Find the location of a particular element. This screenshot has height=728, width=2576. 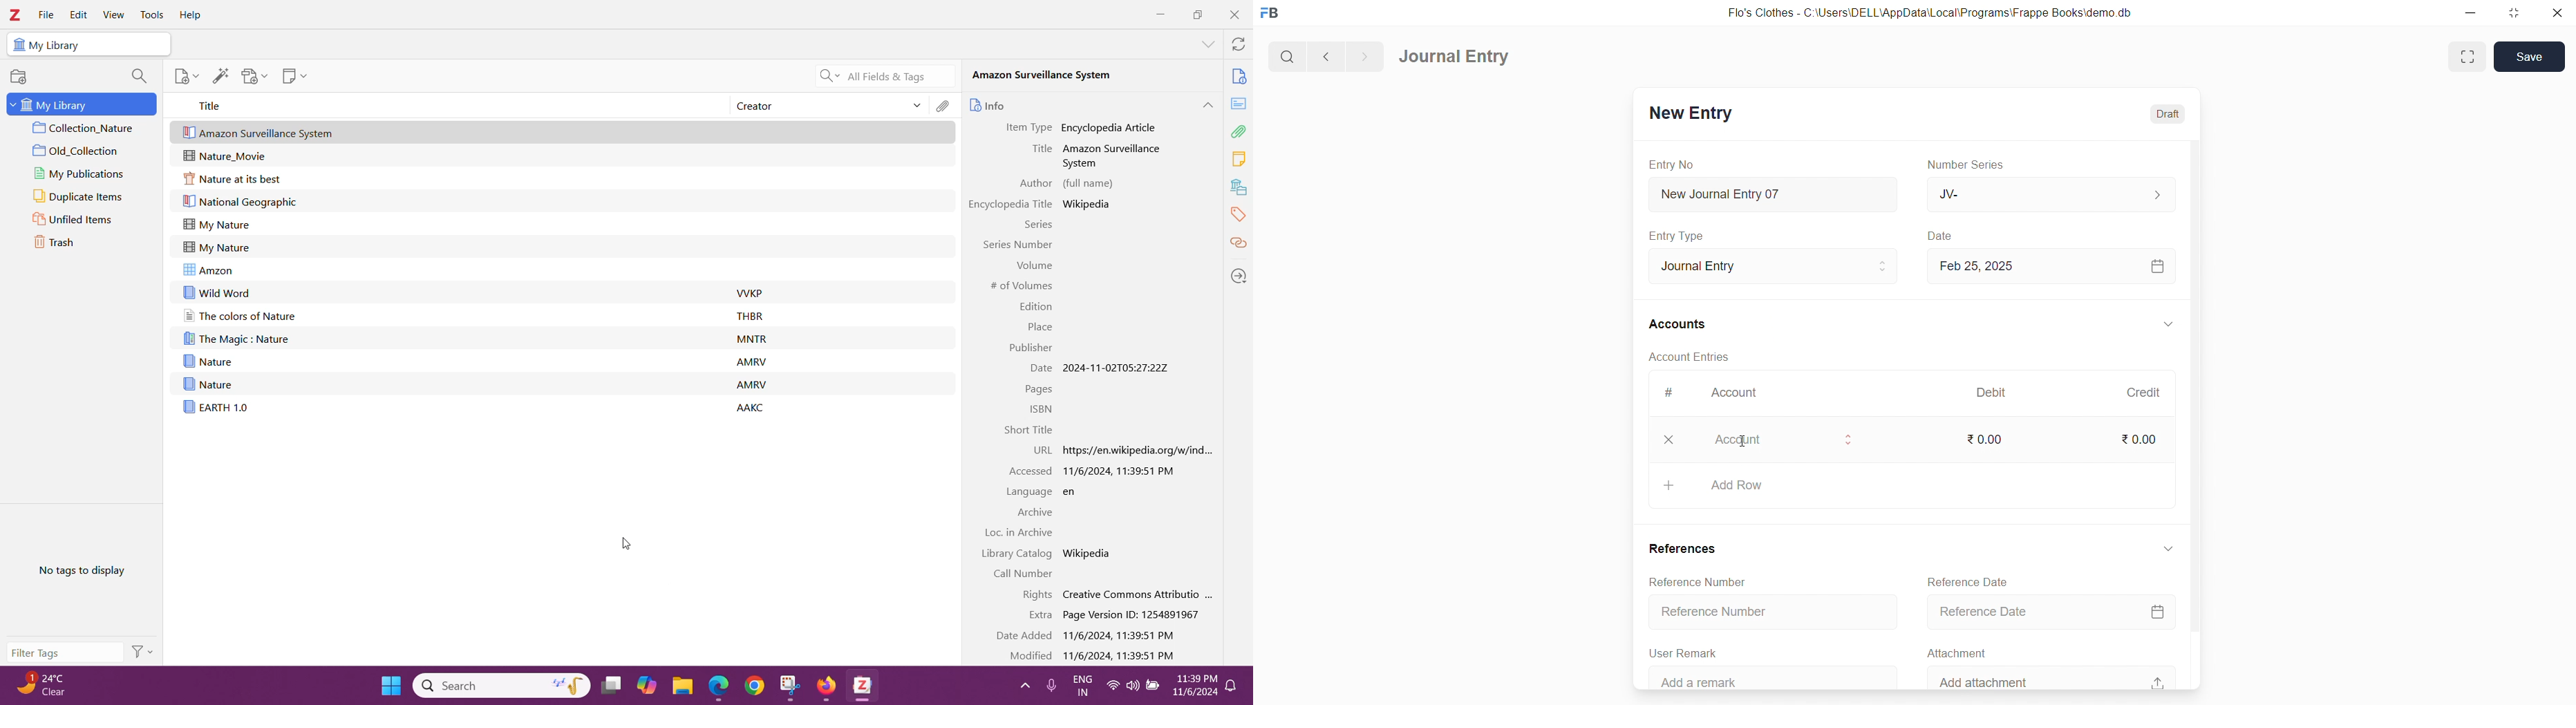

New Entry is located at coordinates (1690, 113).